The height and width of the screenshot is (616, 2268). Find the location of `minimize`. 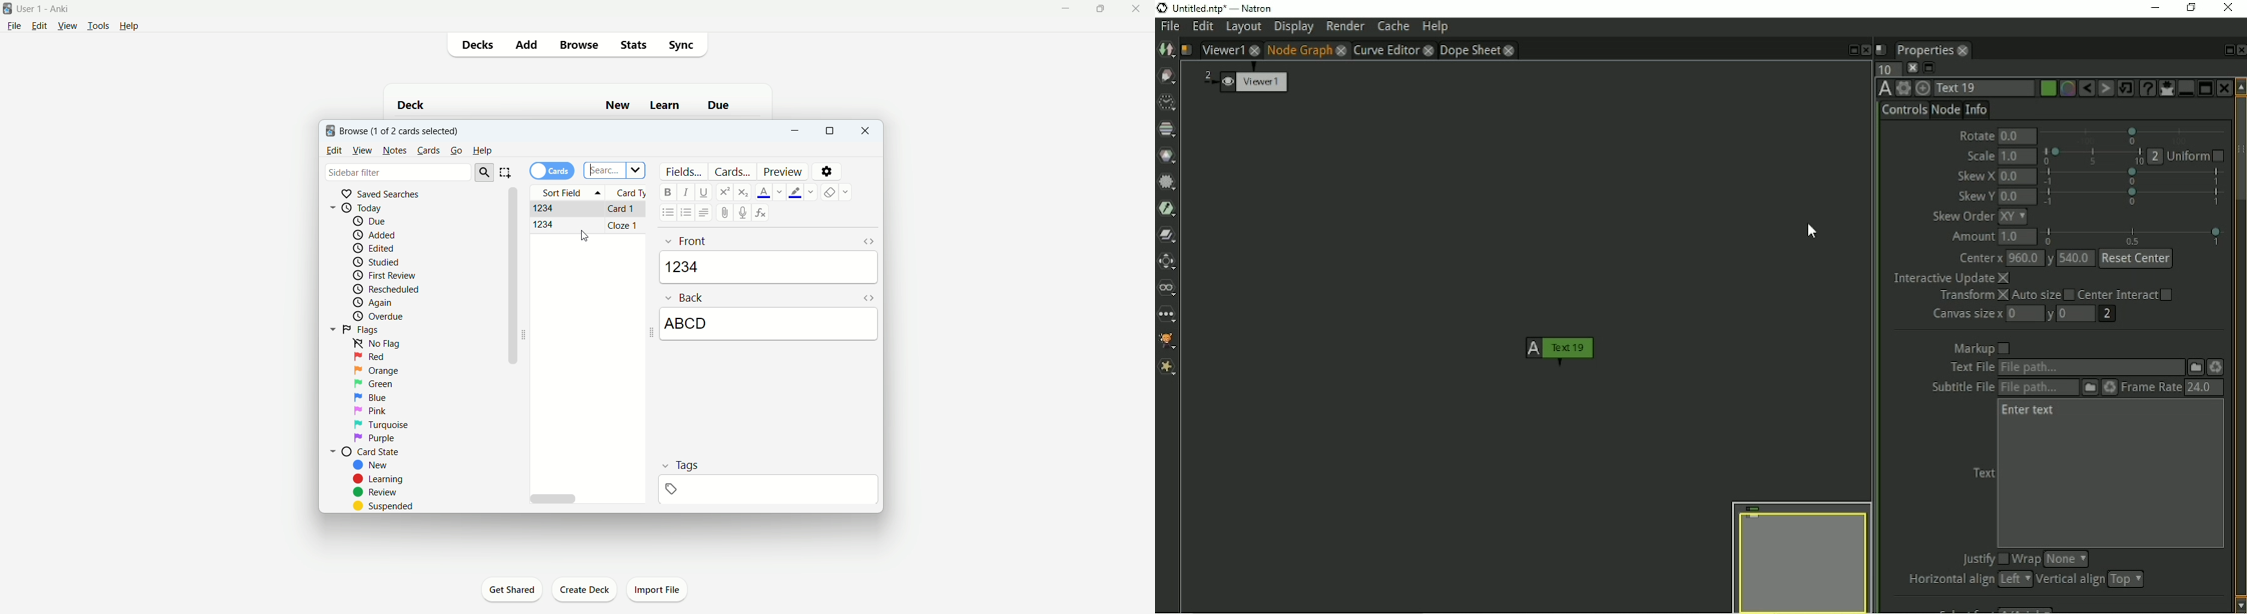

minimize is located at coordinates (1067, 8).